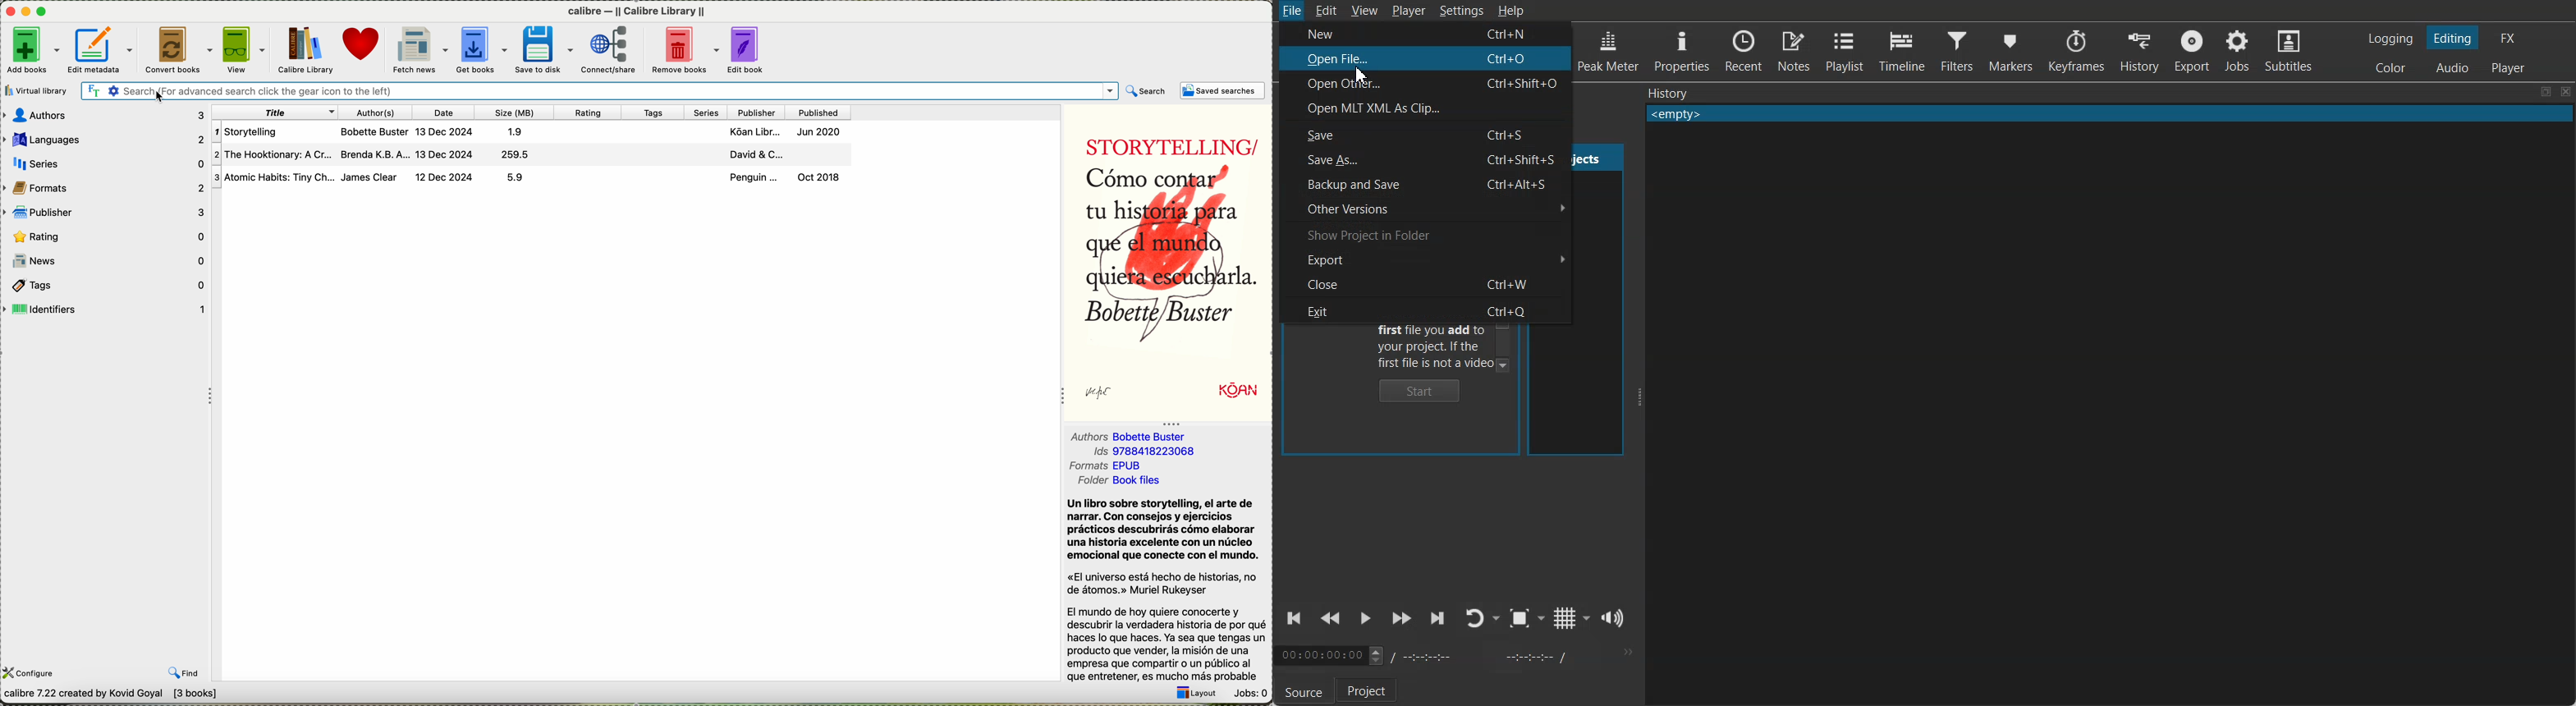 This screenshot has width=2576, height=728. Describe the element at coordinates (1511, 135) in the screenshot. I see `Ctrl+S` at that location.